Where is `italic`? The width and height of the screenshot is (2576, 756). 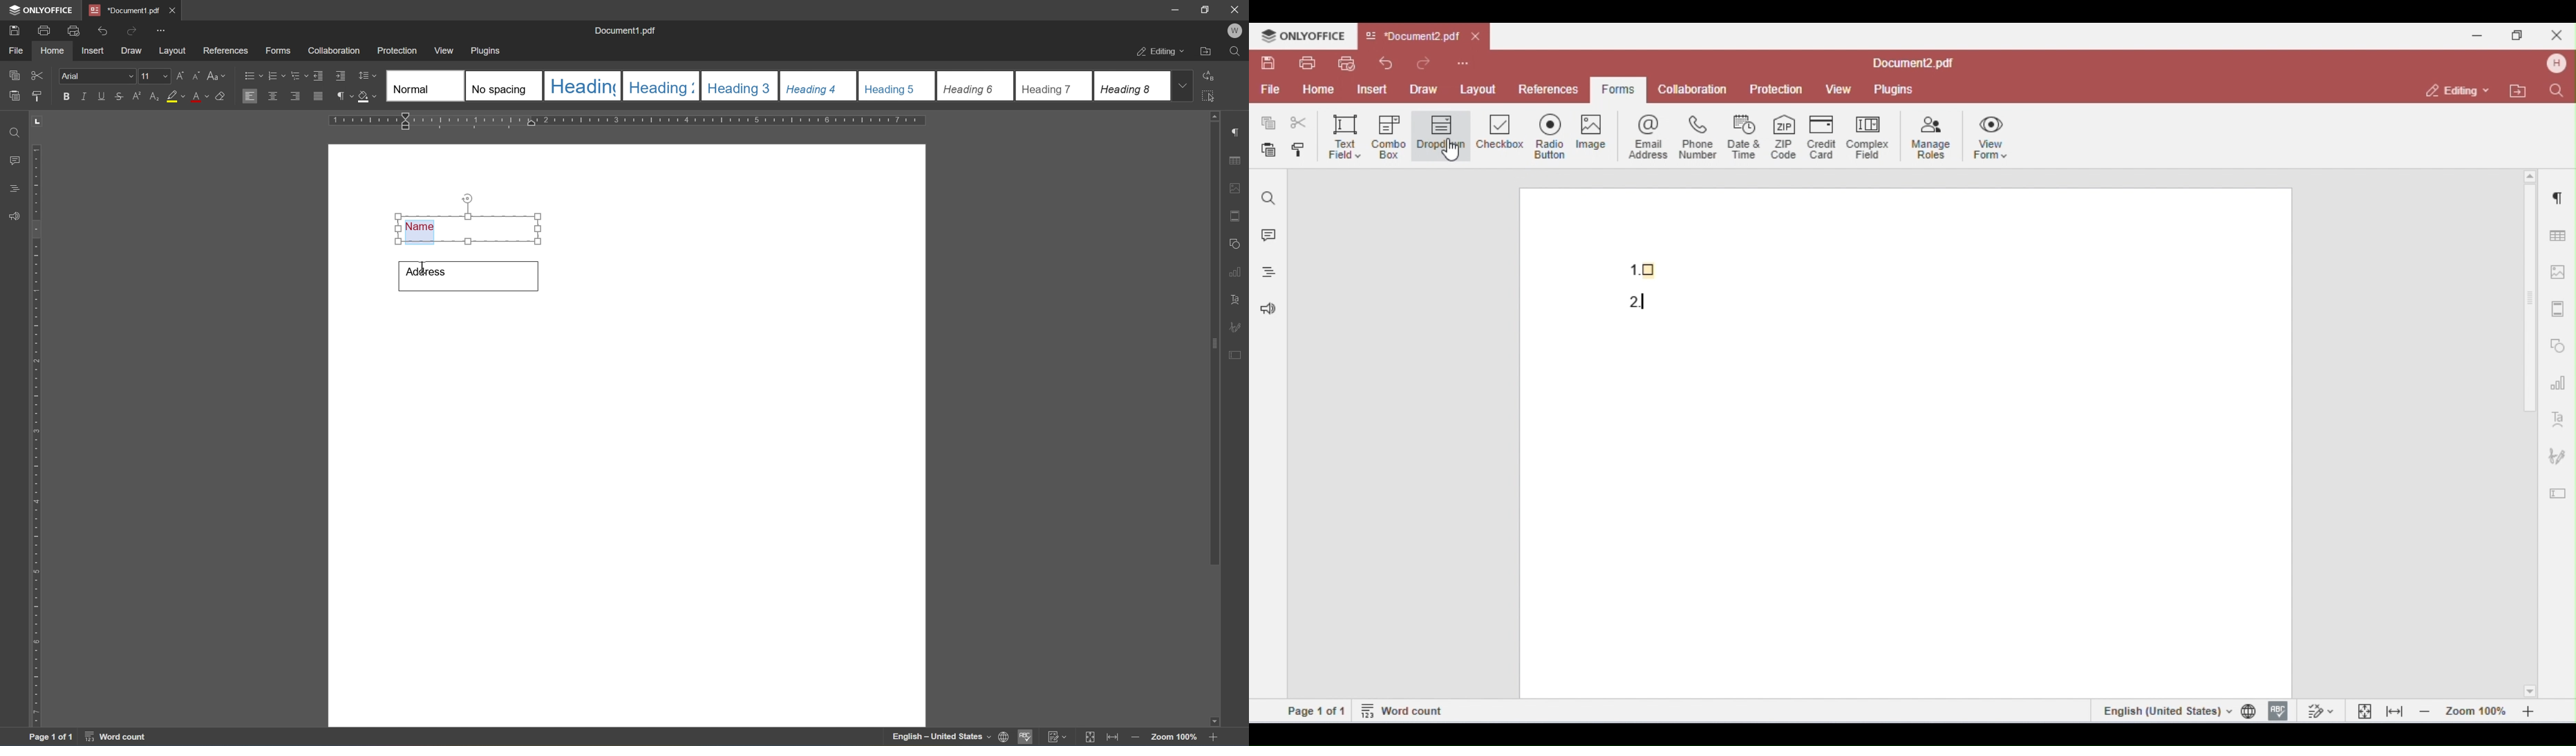
italic is located at coordinates (83, 96).